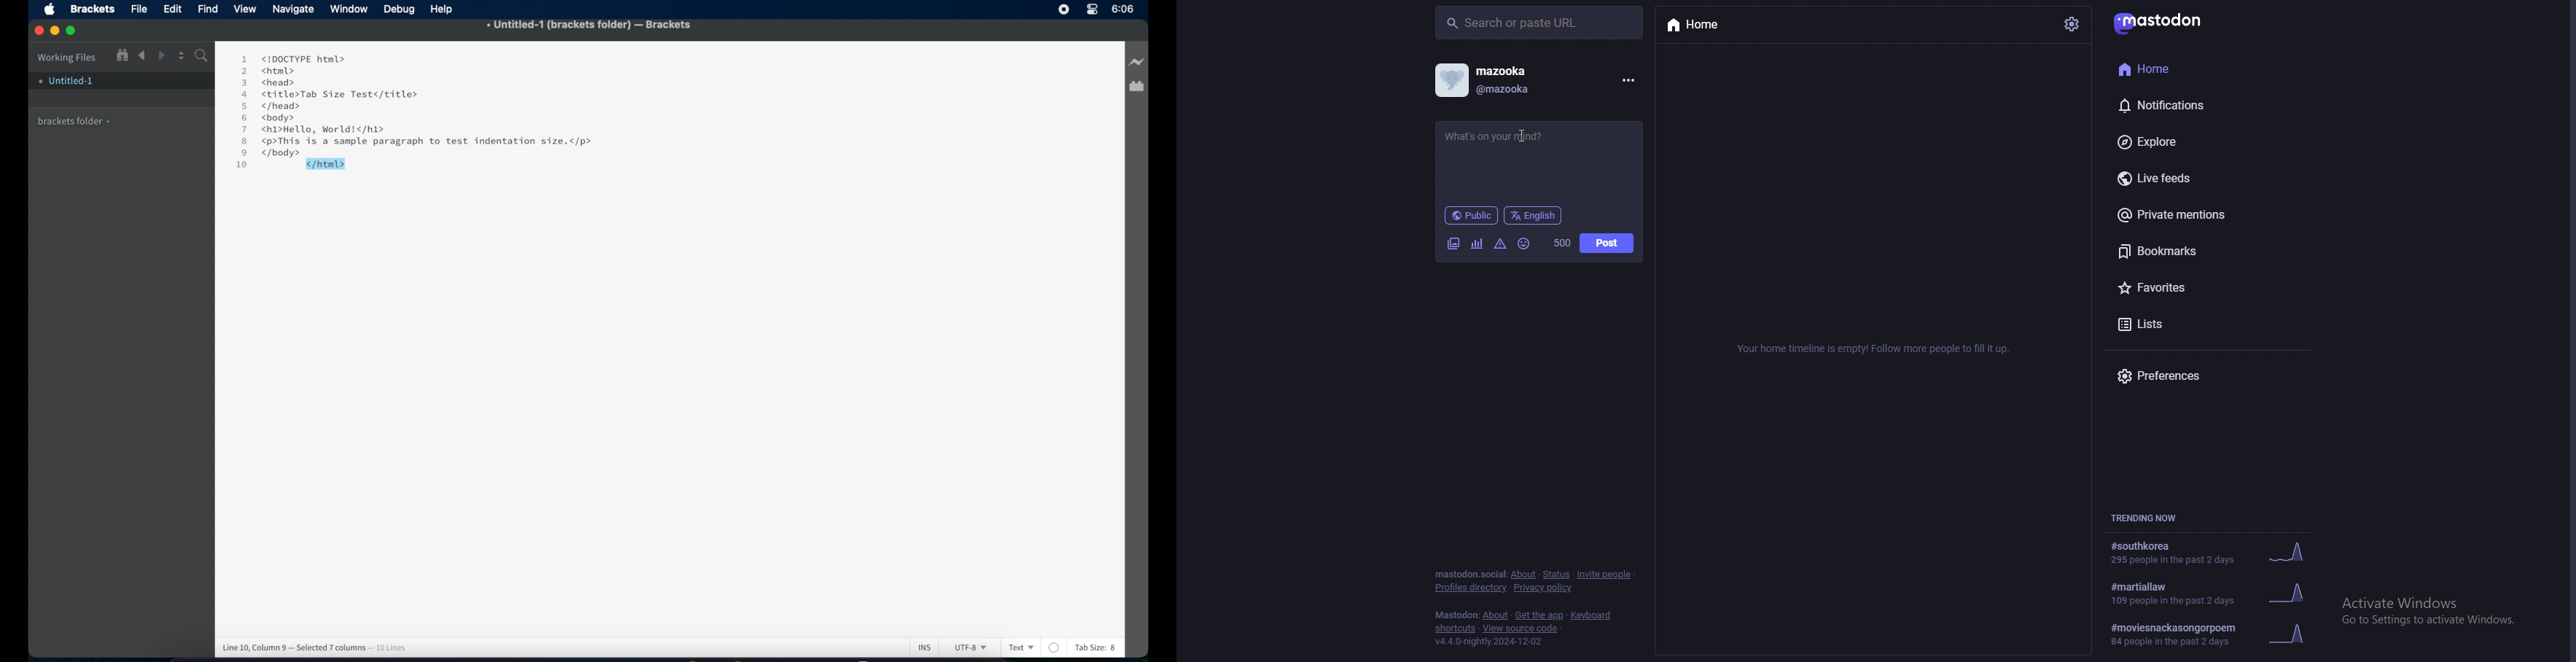  I want to click on notifications, so click(2184, 106).